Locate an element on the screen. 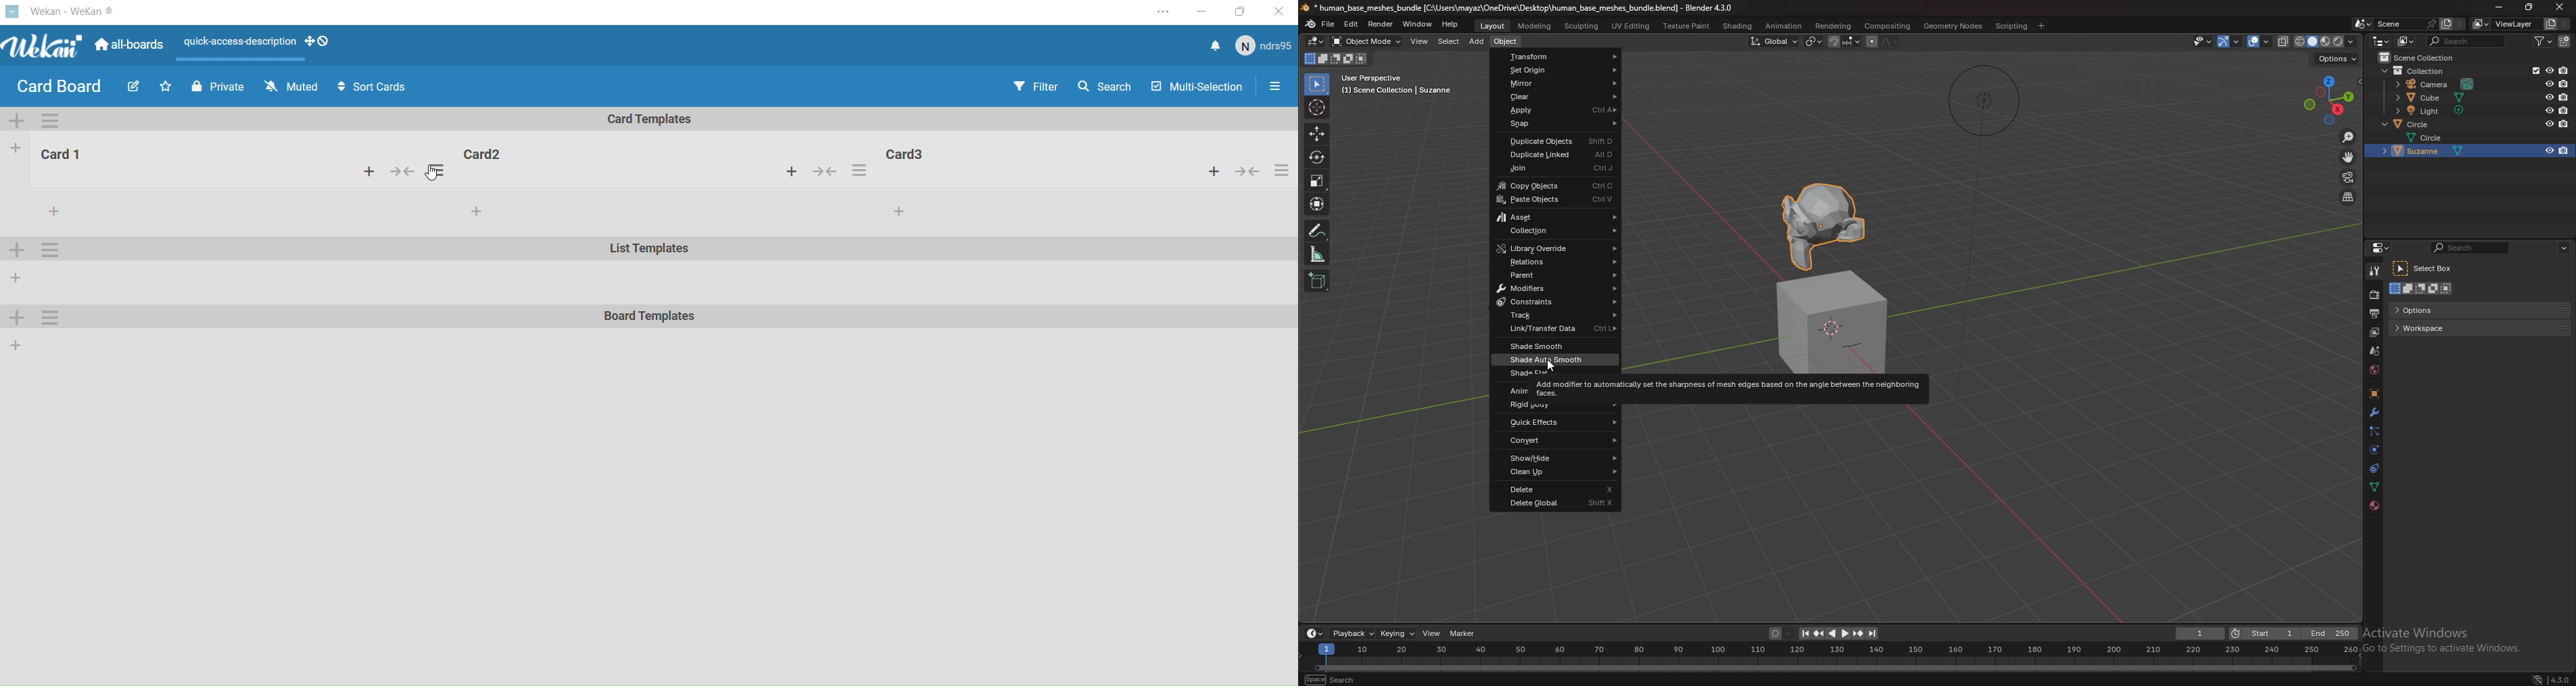  material is located at coordinates (2372, 507).